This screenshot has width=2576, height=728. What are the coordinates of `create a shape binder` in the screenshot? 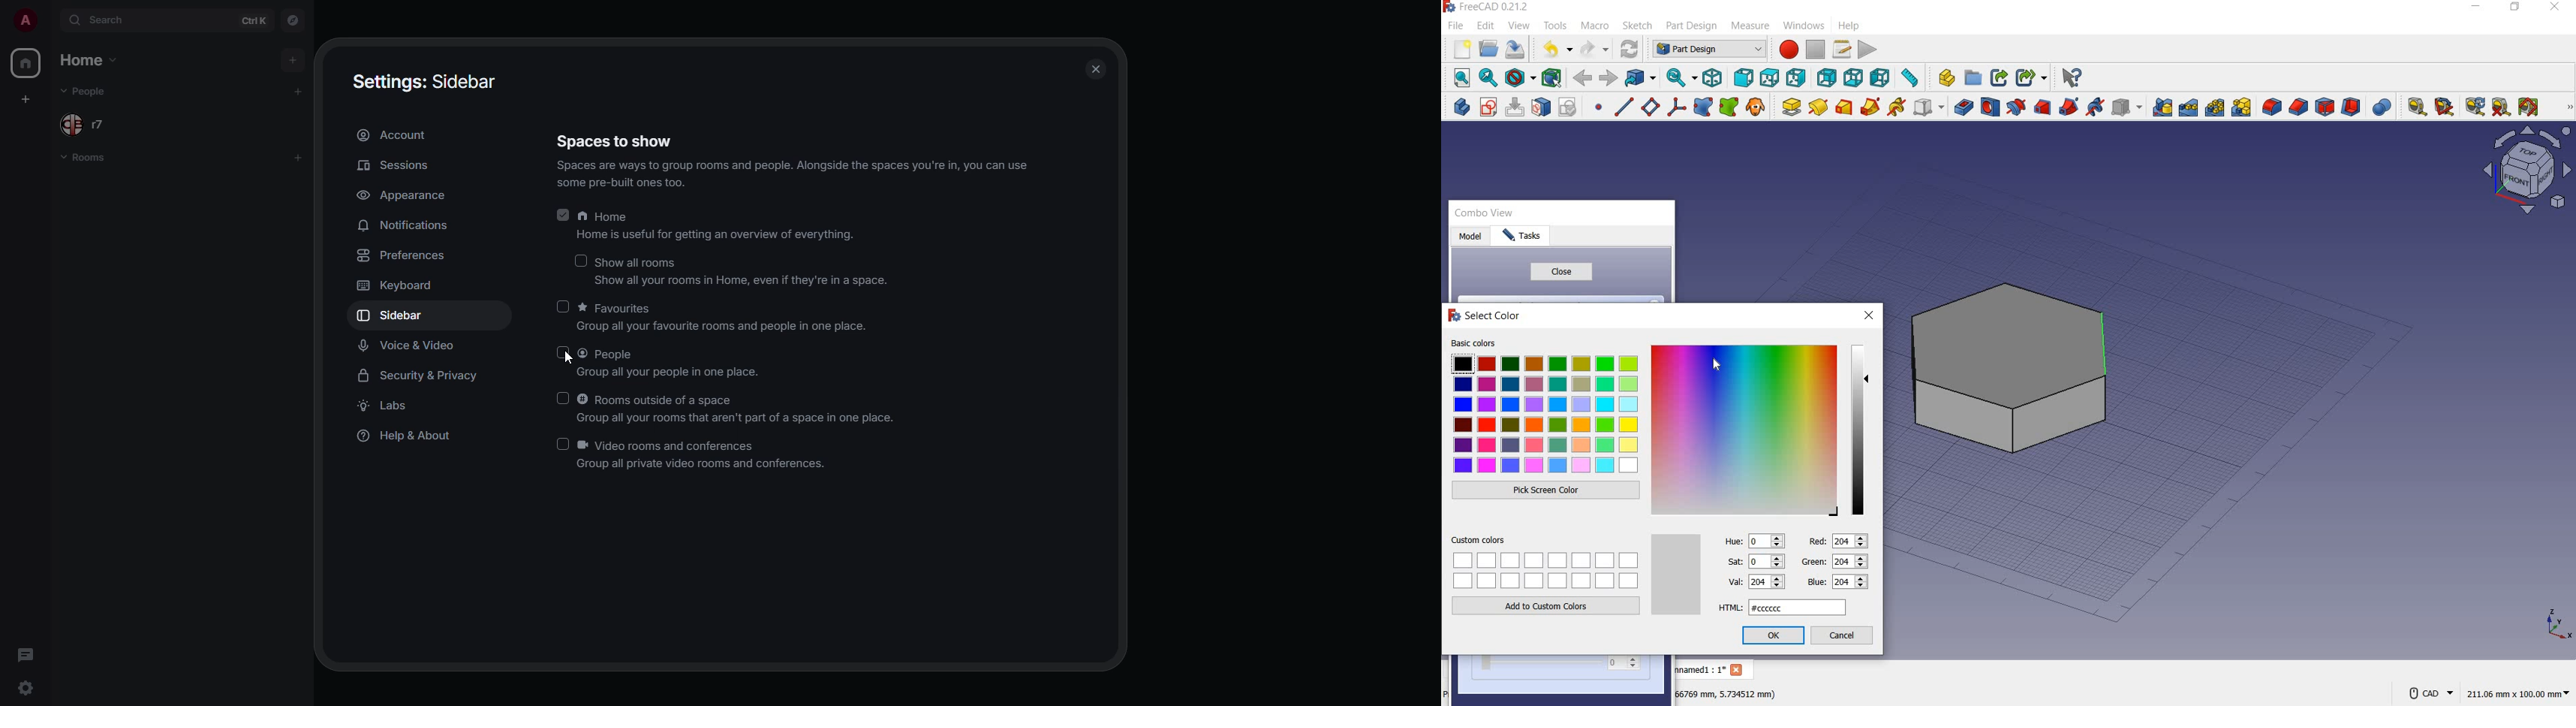 It's located at (1703, 108).